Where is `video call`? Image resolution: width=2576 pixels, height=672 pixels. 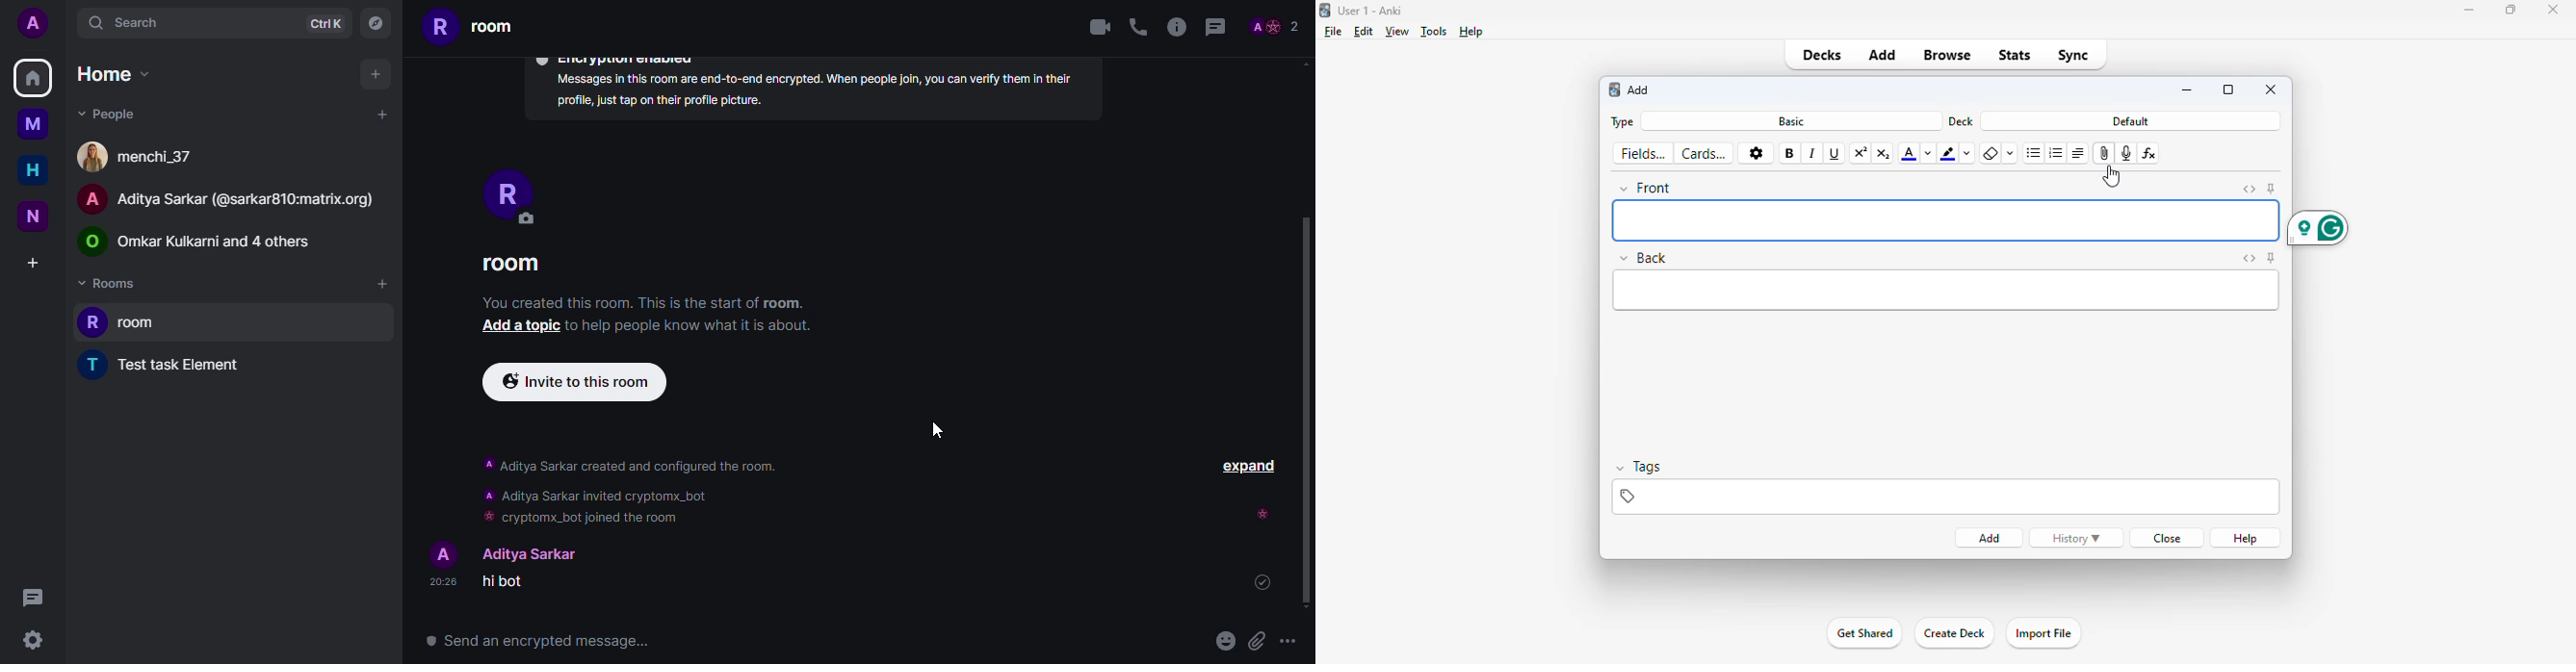
video call is located at coordinates (1090, 25).